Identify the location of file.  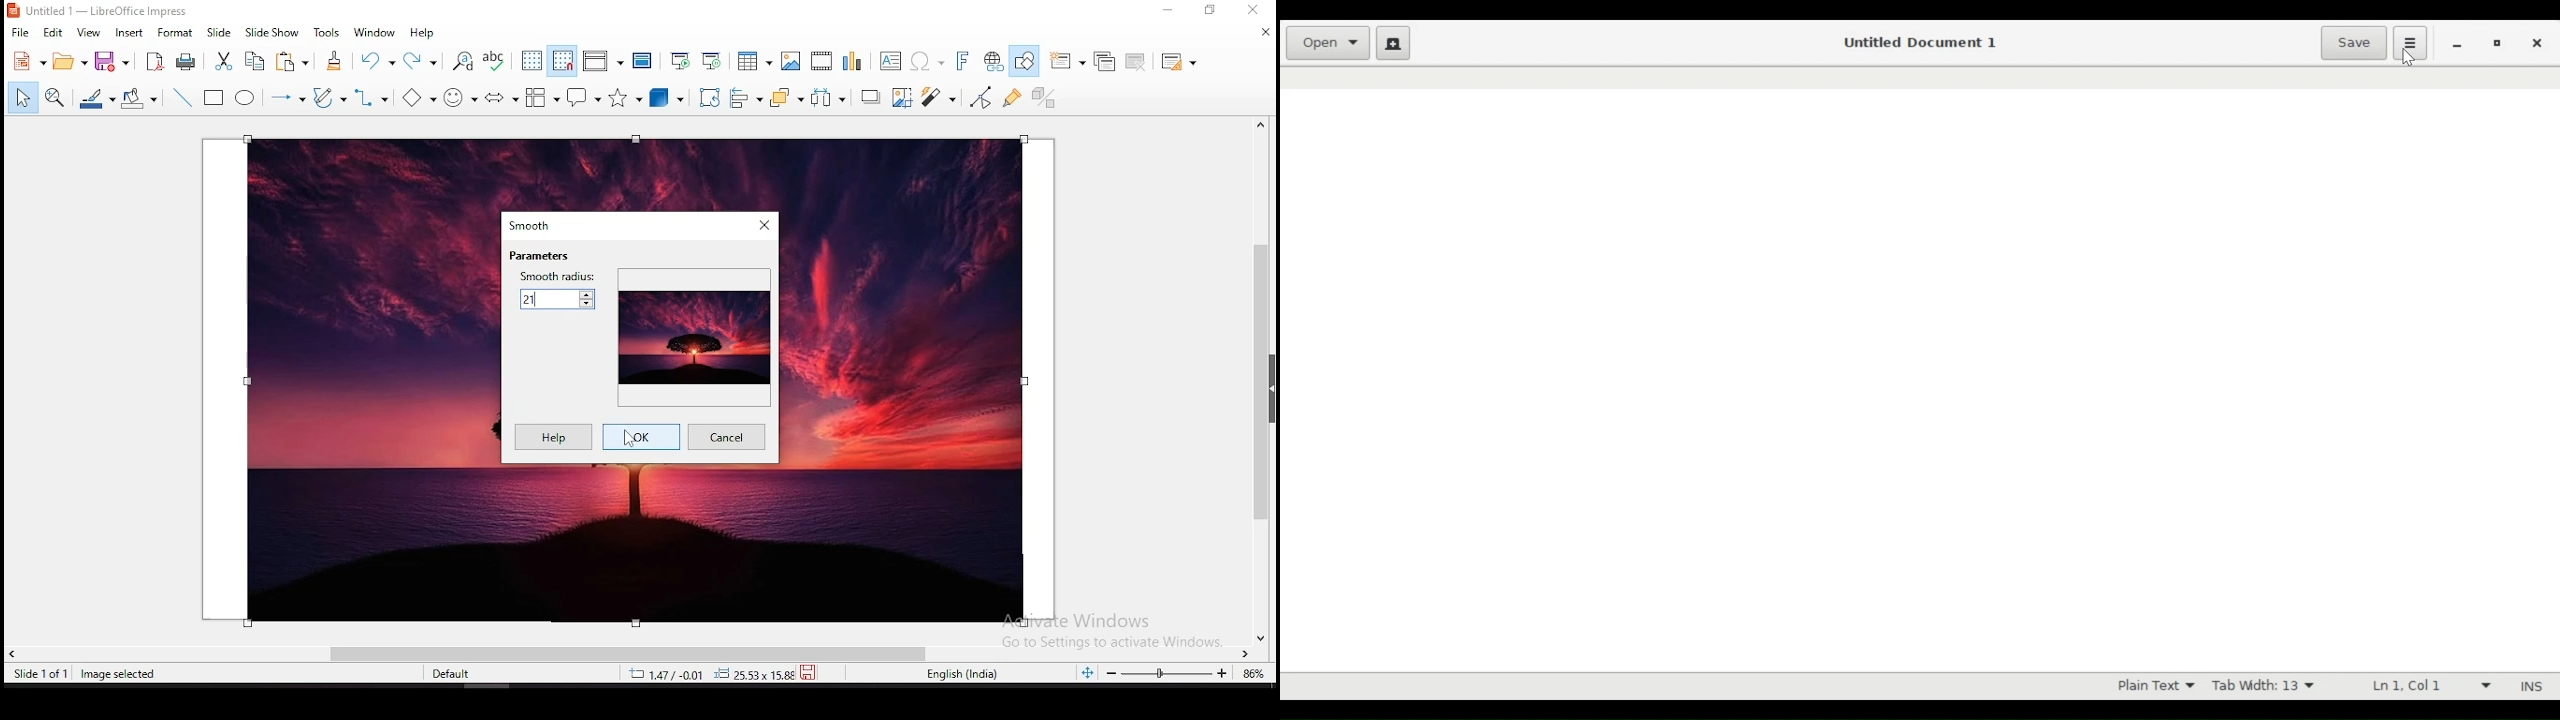
(18, 33).